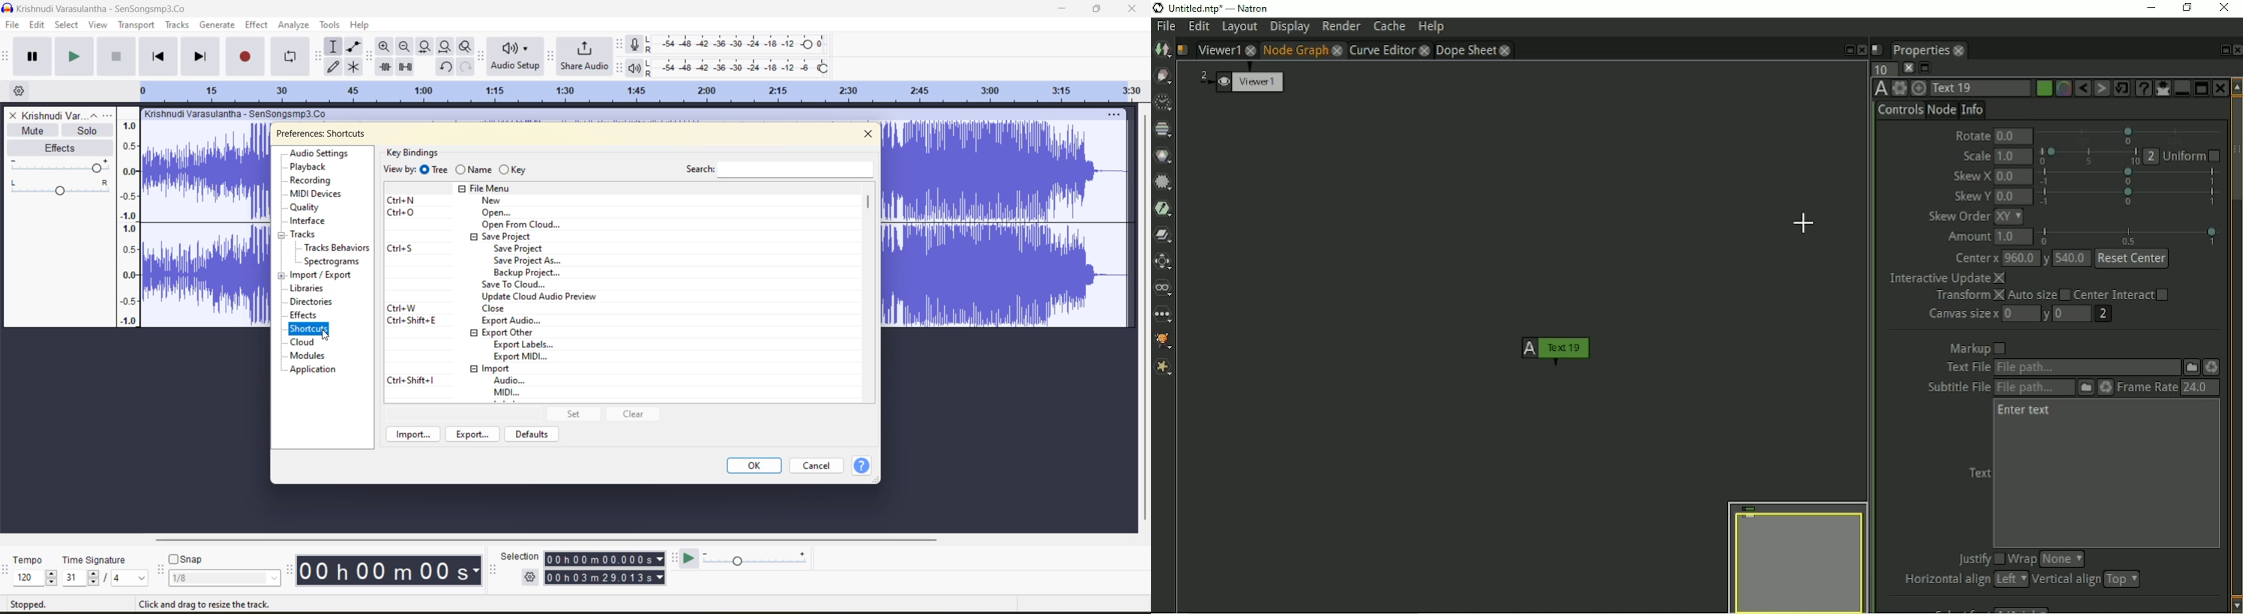 This screenshot has height=616, width=2268. Describe the element at coordinates (296, 26) in the screenshot. I see `analyze` at that location.